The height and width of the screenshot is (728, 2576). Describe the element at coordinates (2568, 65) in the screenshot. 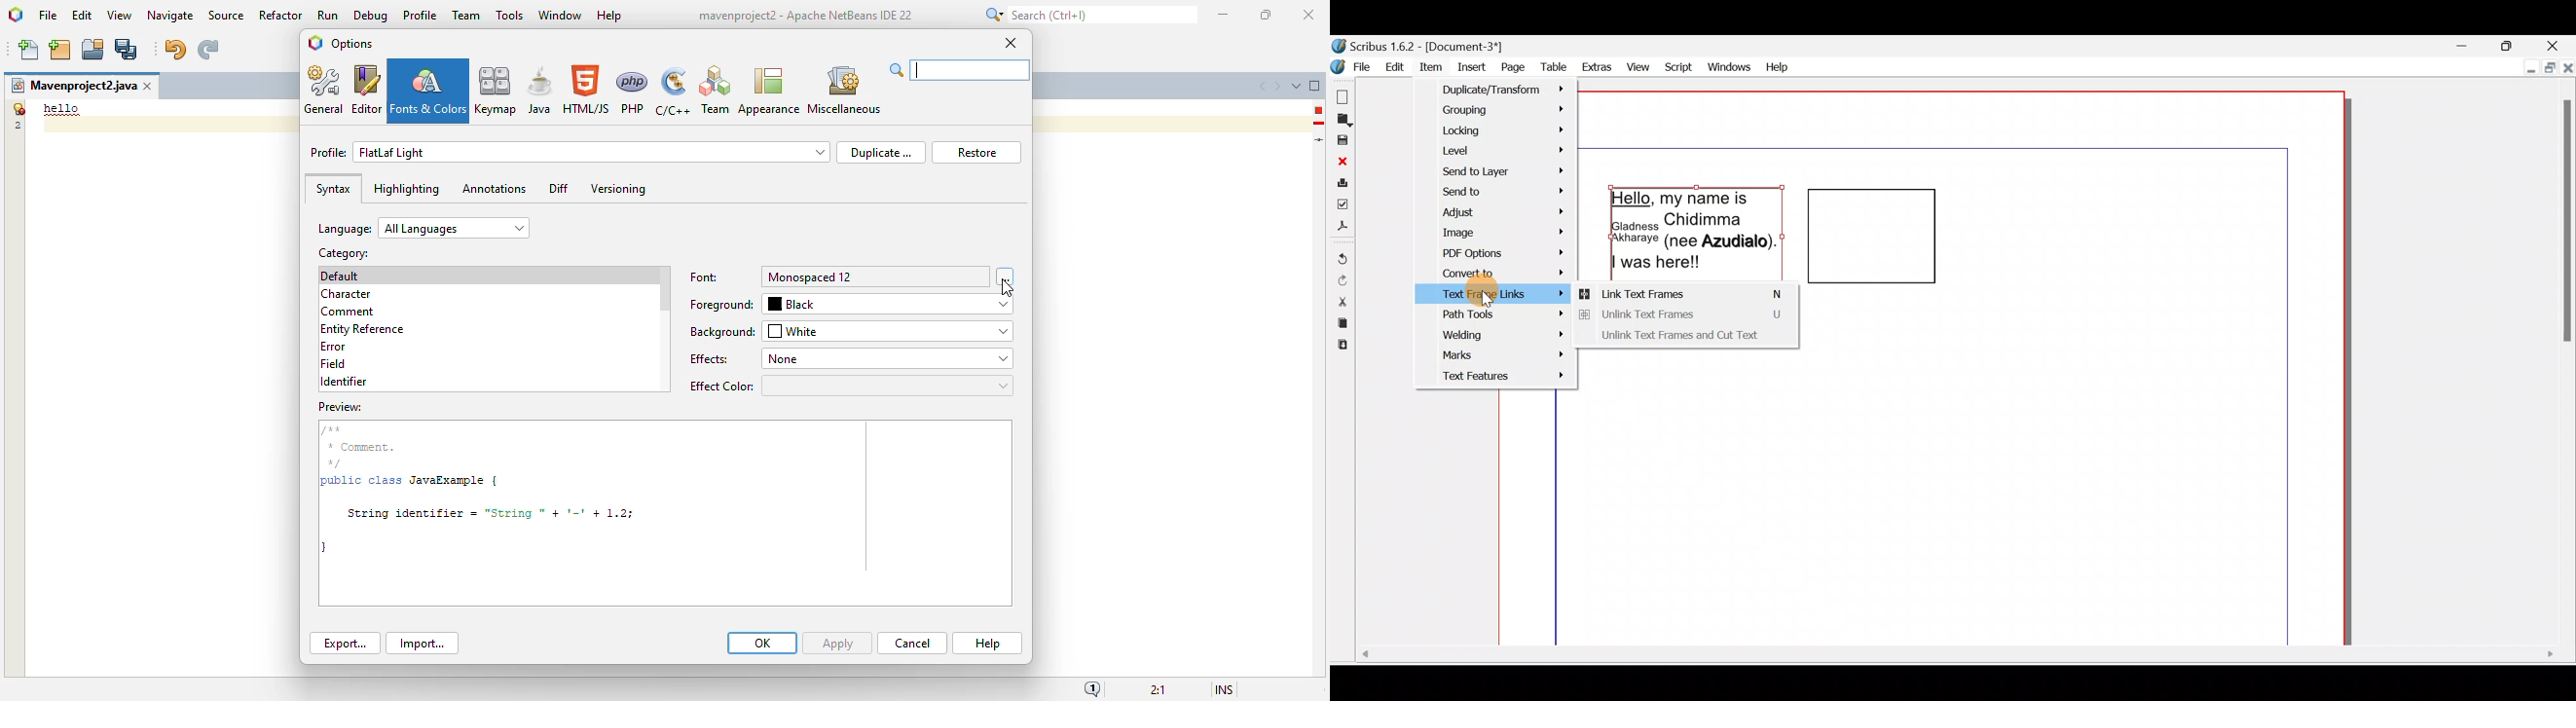

I see `Close` at that location.